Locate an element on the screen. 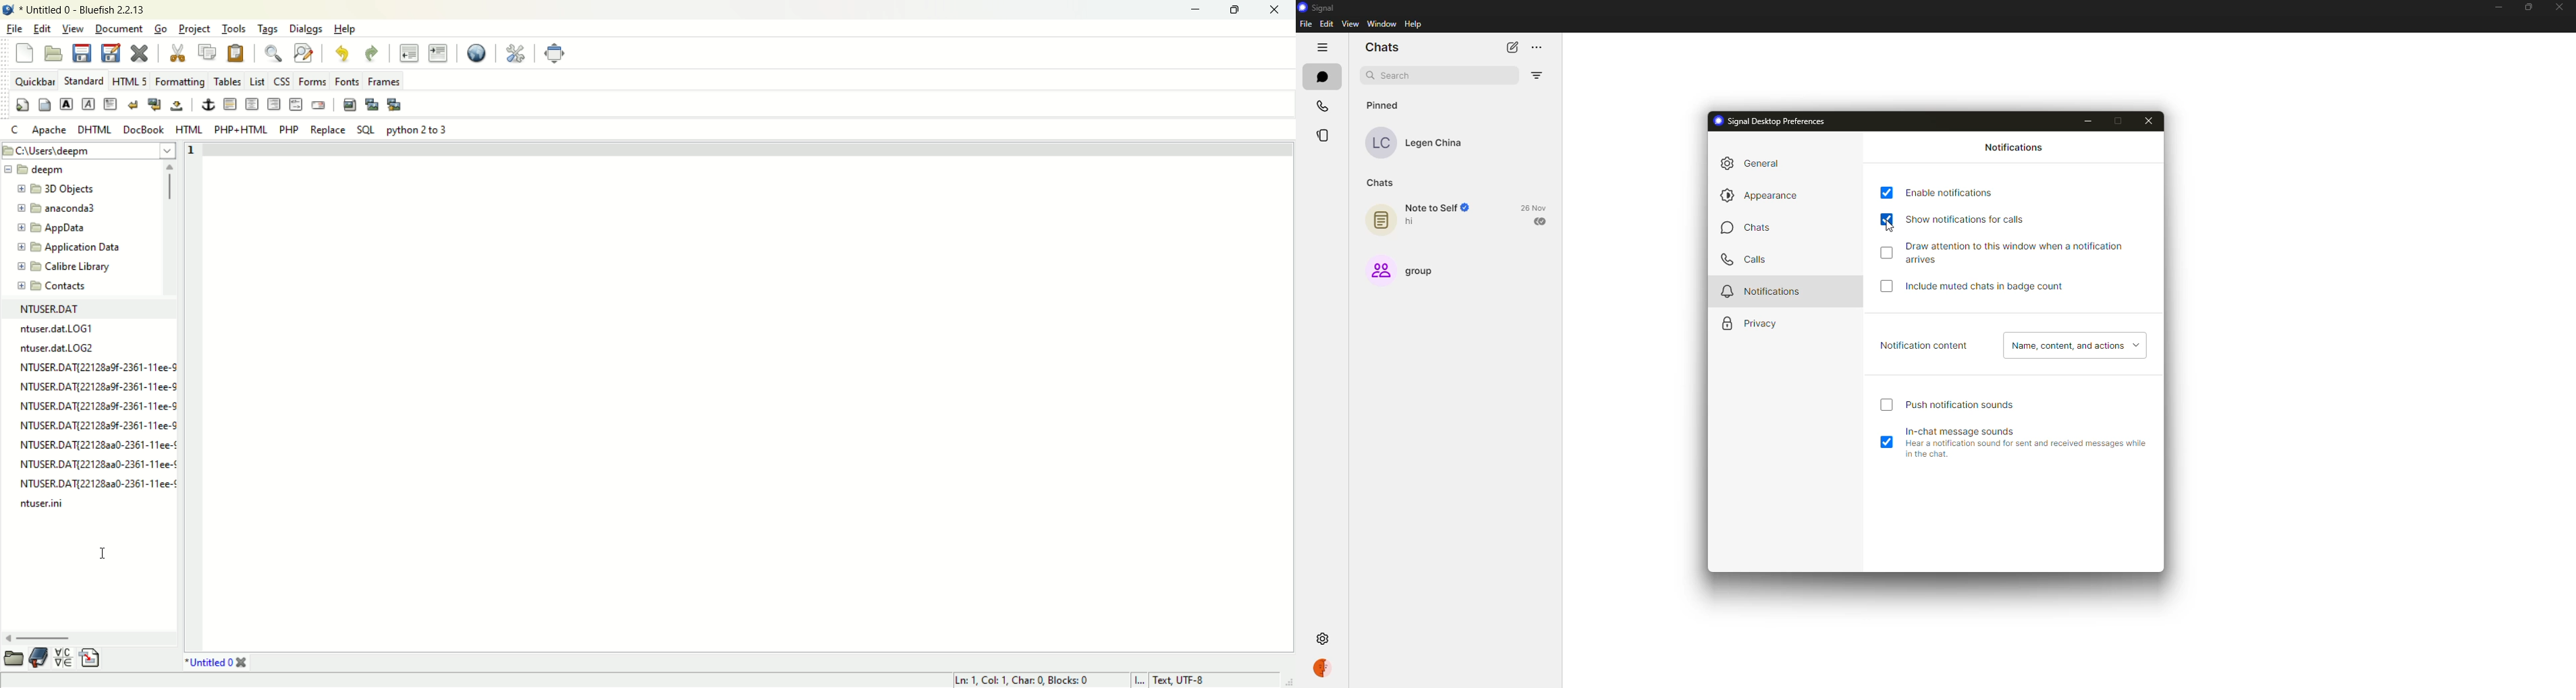 This screenshot has width=2576, height=700. open file is located at coordinates (55, 53).